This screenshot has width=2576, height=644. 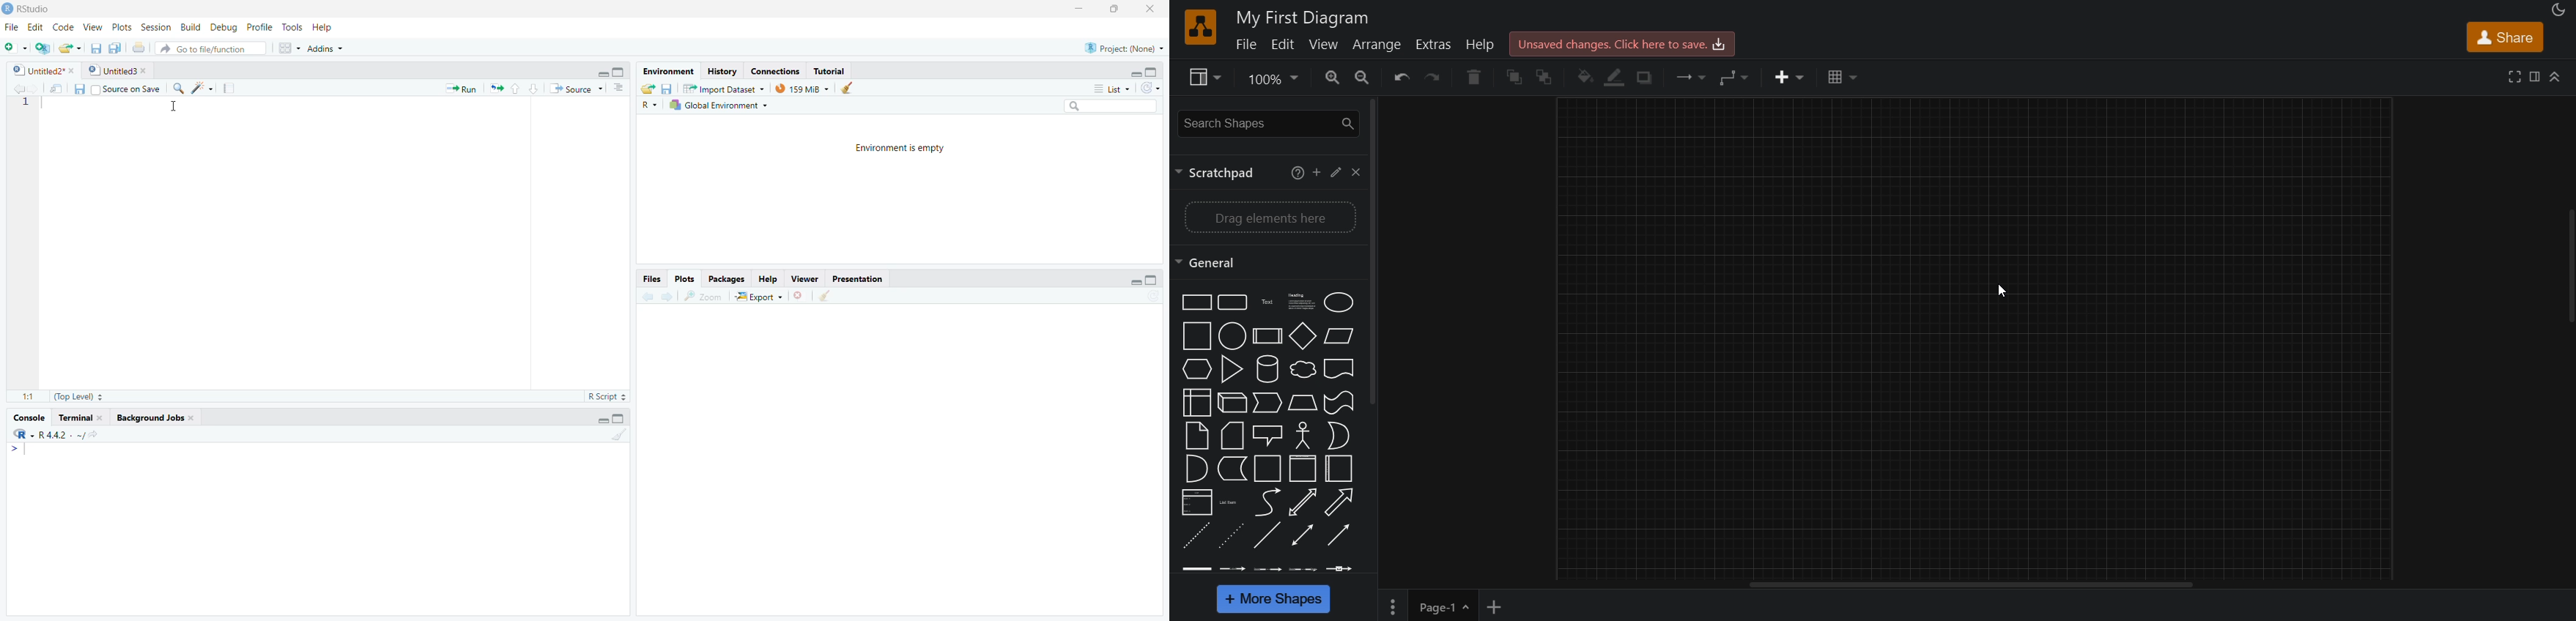 I want to click on Refresh, so click(x=1152, y=296).